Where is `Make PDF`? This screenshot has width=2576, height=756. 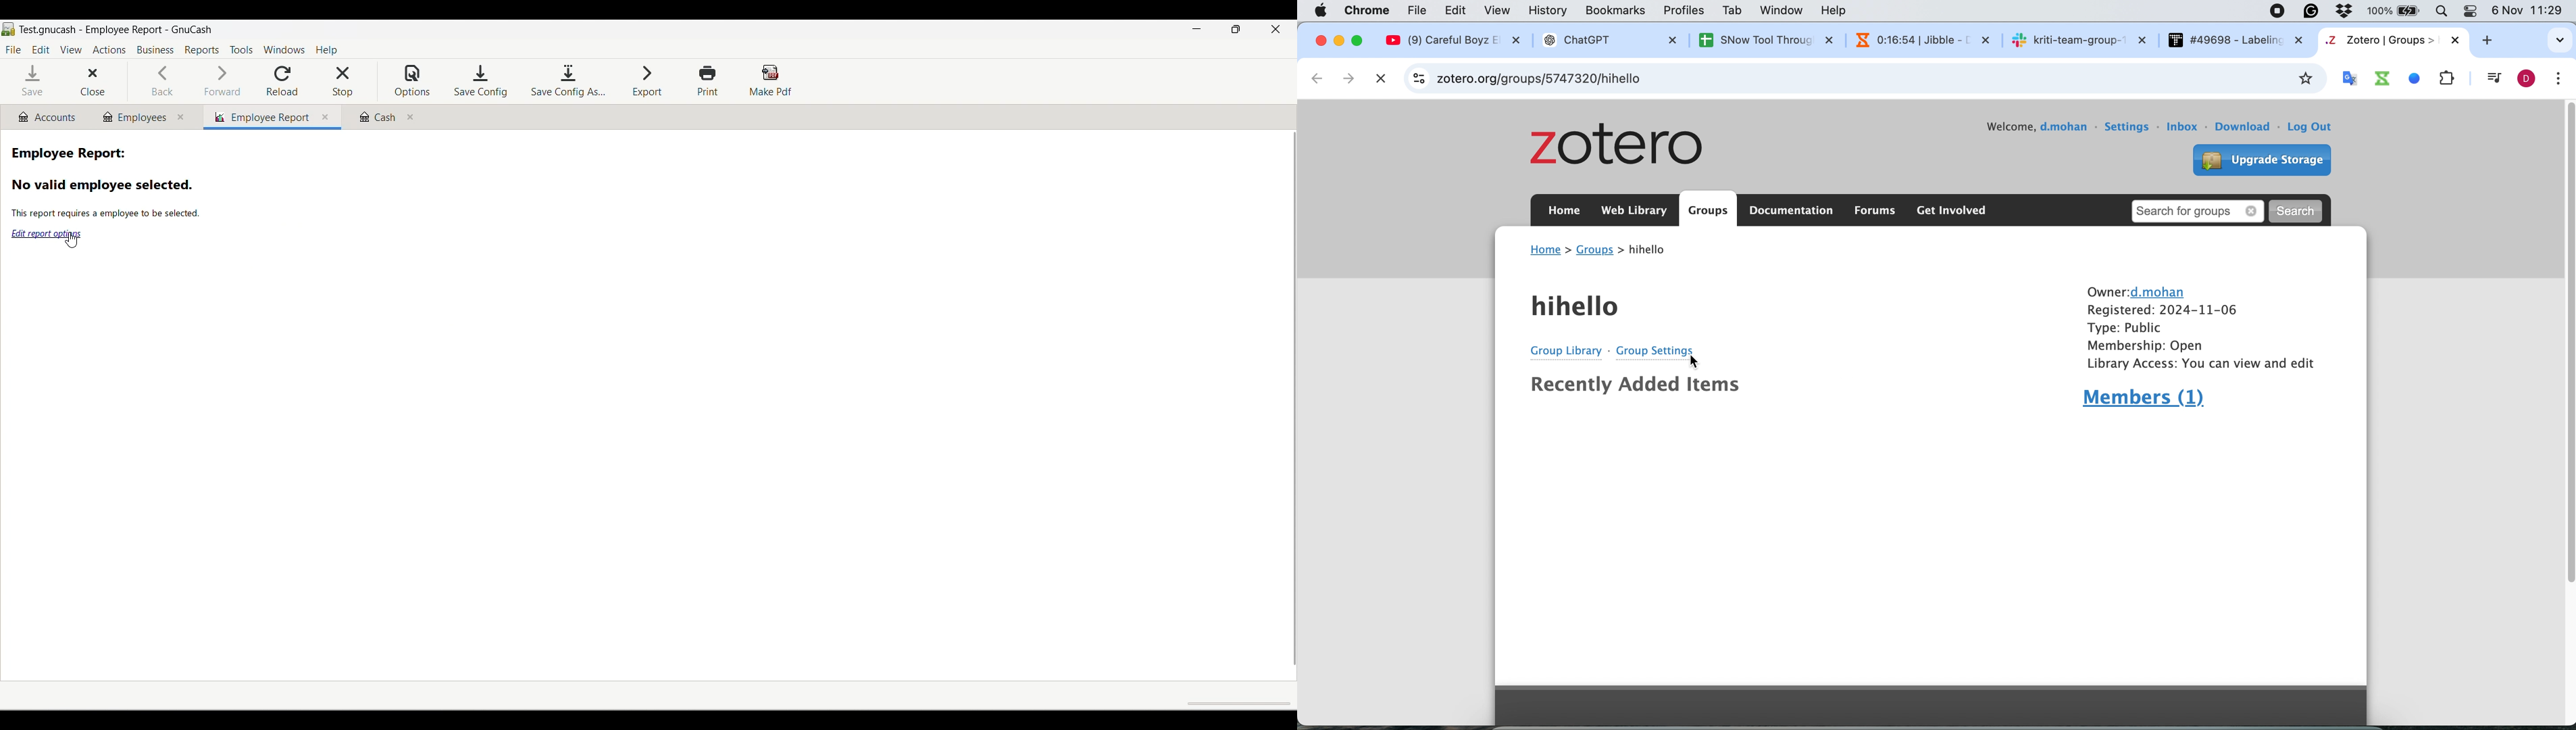
Make PDF is located at coordinates (770, 80).